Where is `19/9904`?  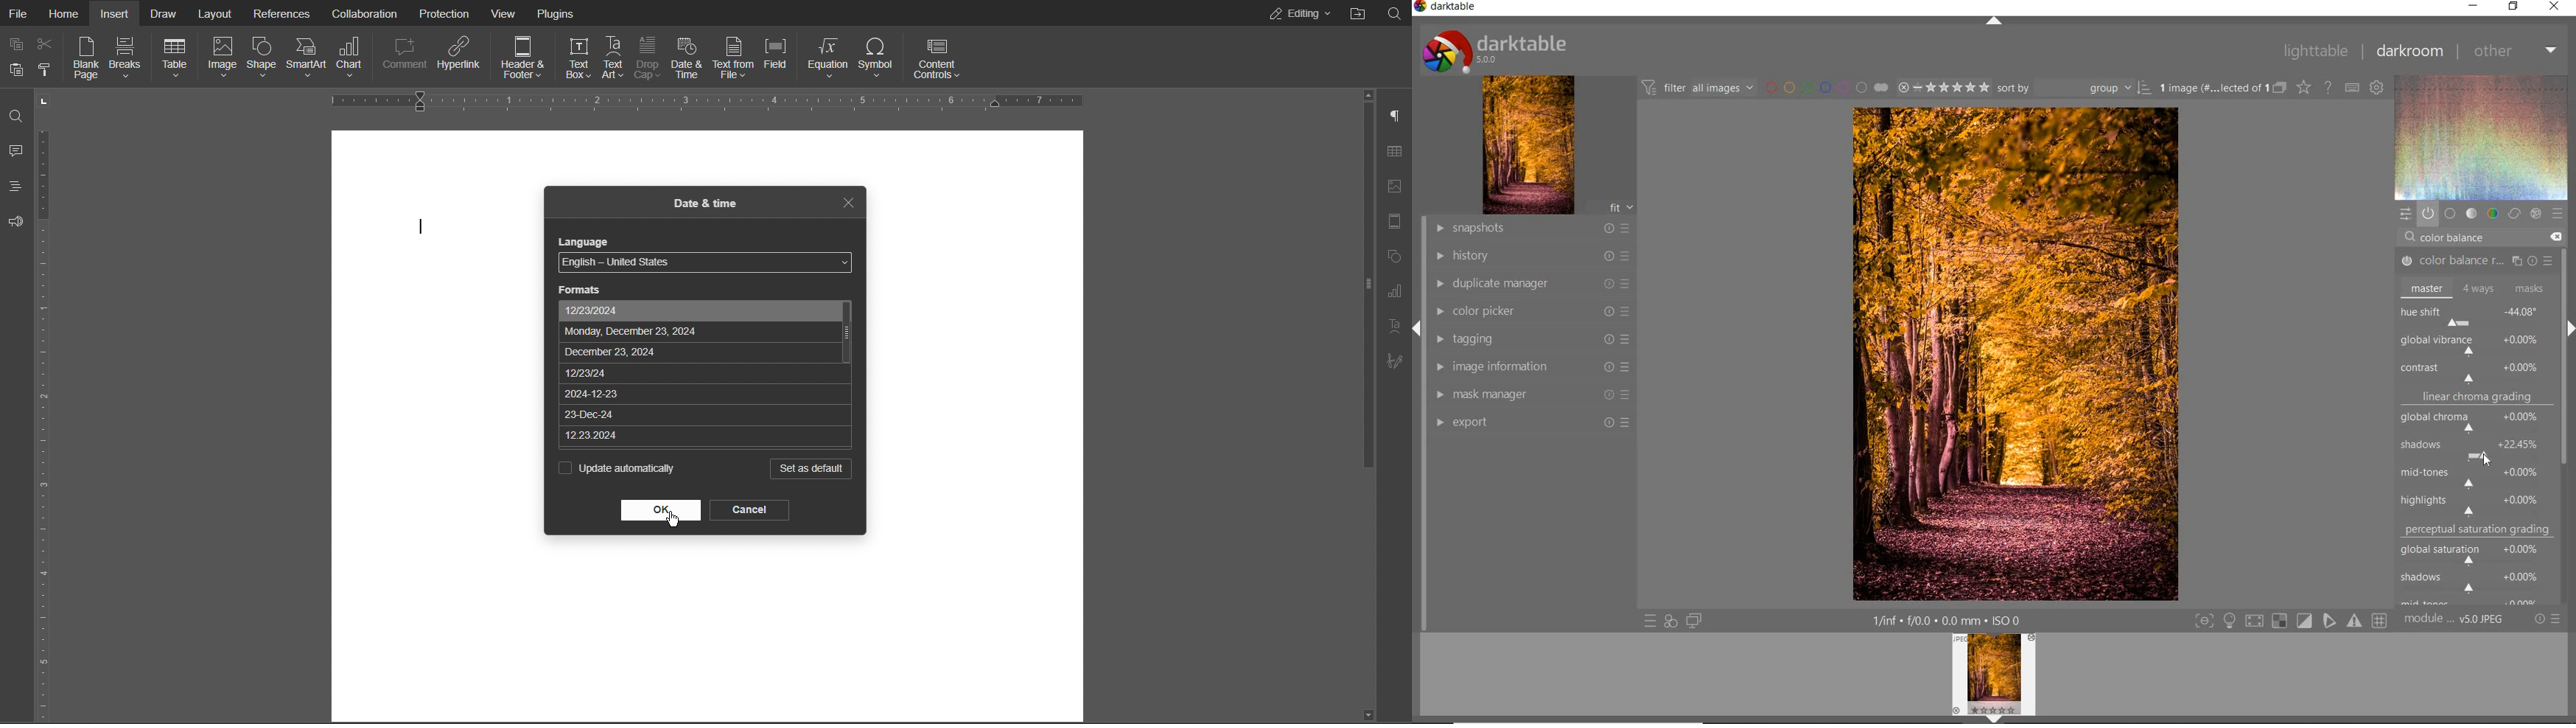 19/9904 is located at coordinates (700, 369).